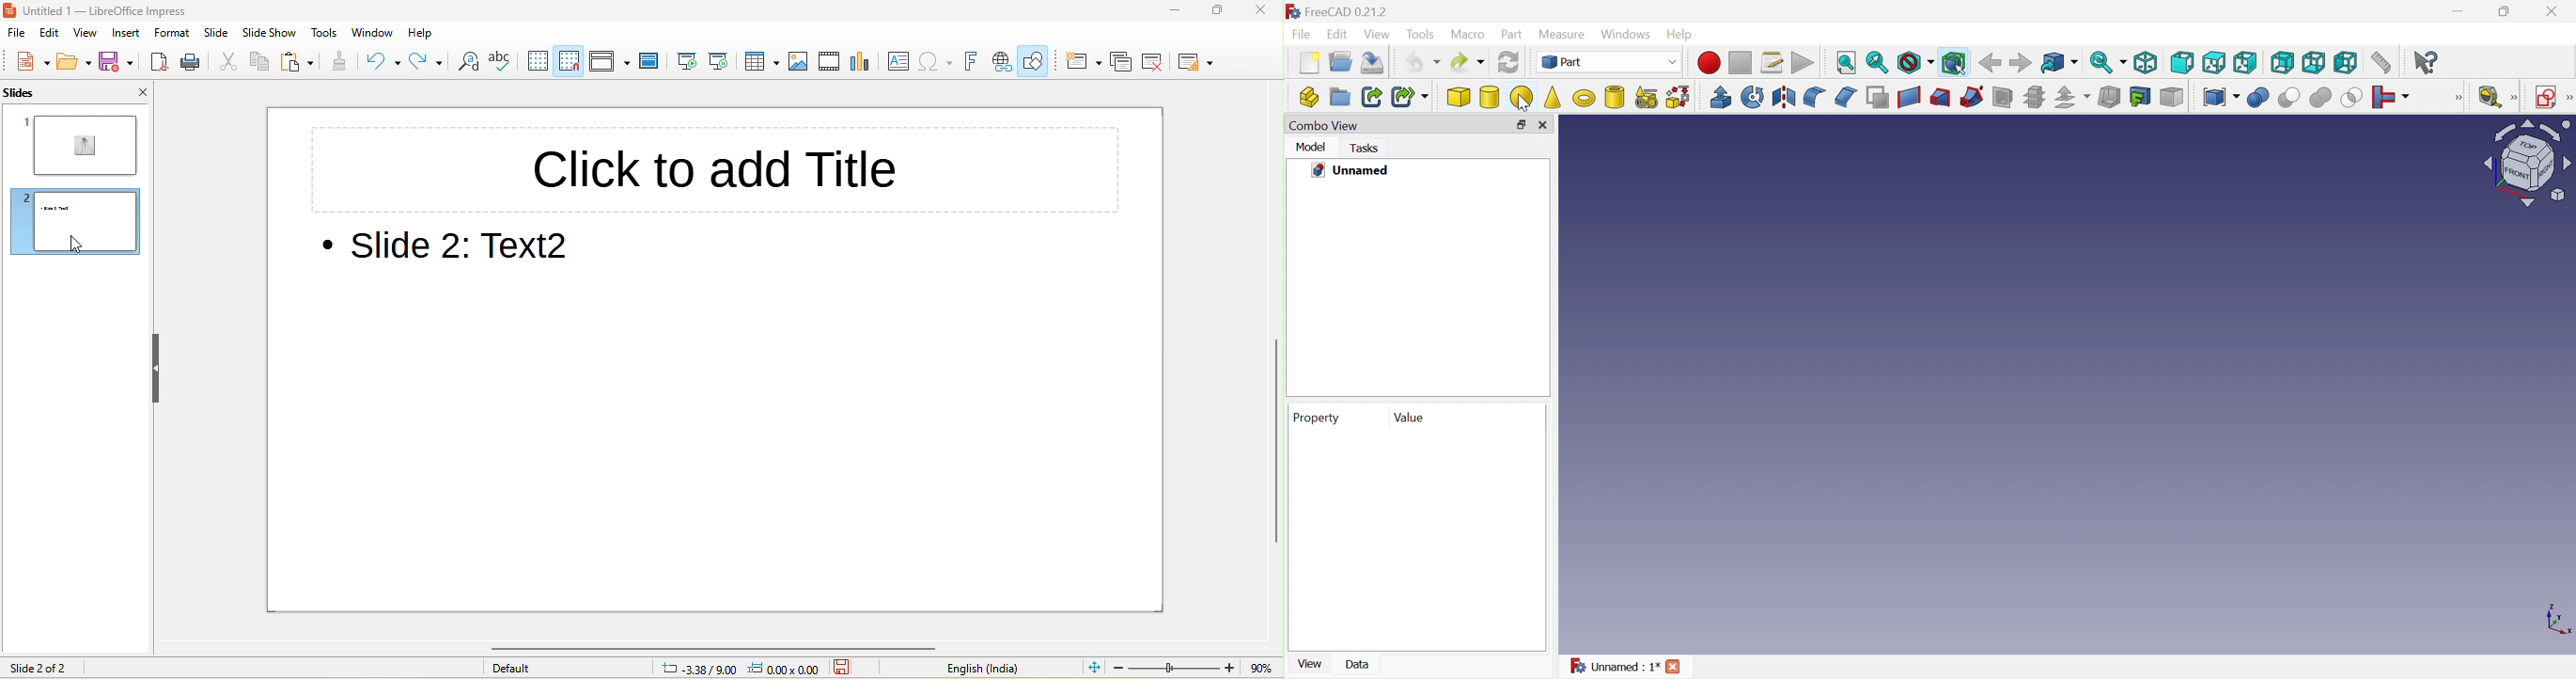  Describe the element at coordinates (2321, 98) in the screenshot. I see `Union` at that location.